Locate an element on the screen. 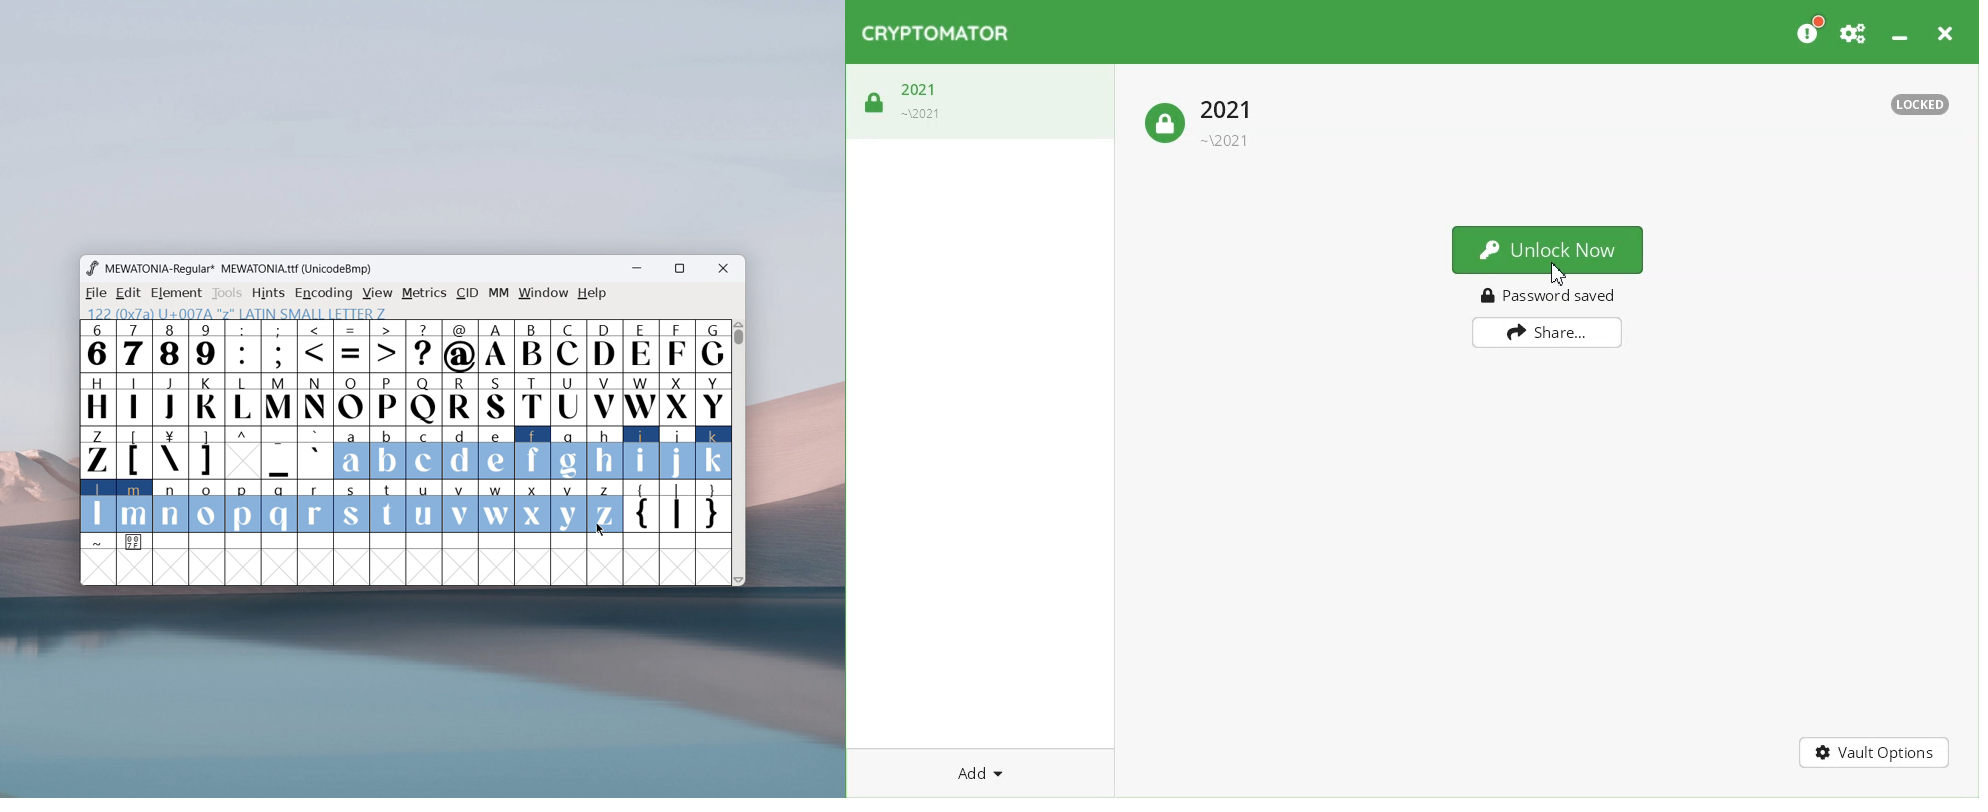  97 (x61) U+0061 "a" LATIN S ETTER is located at coordinates (233, 312).